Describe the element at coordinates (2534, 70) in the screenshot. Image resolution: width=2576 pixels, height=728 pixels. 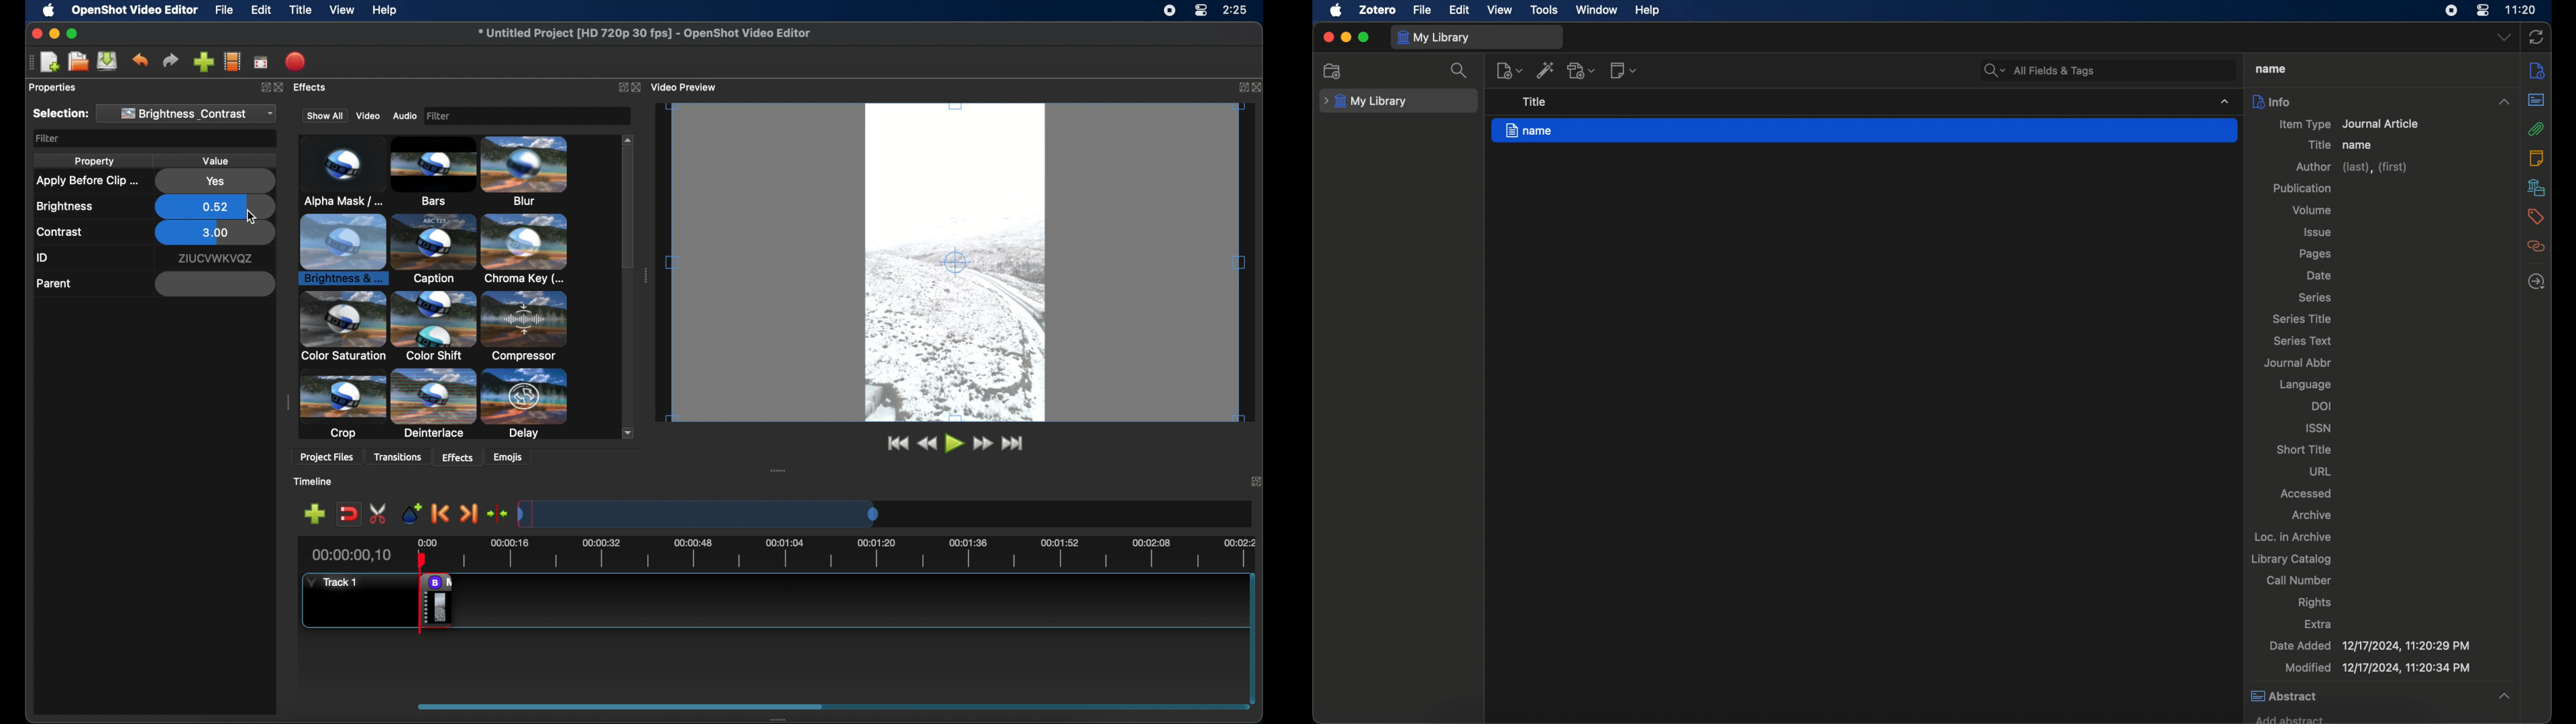
I see `info` at that location.